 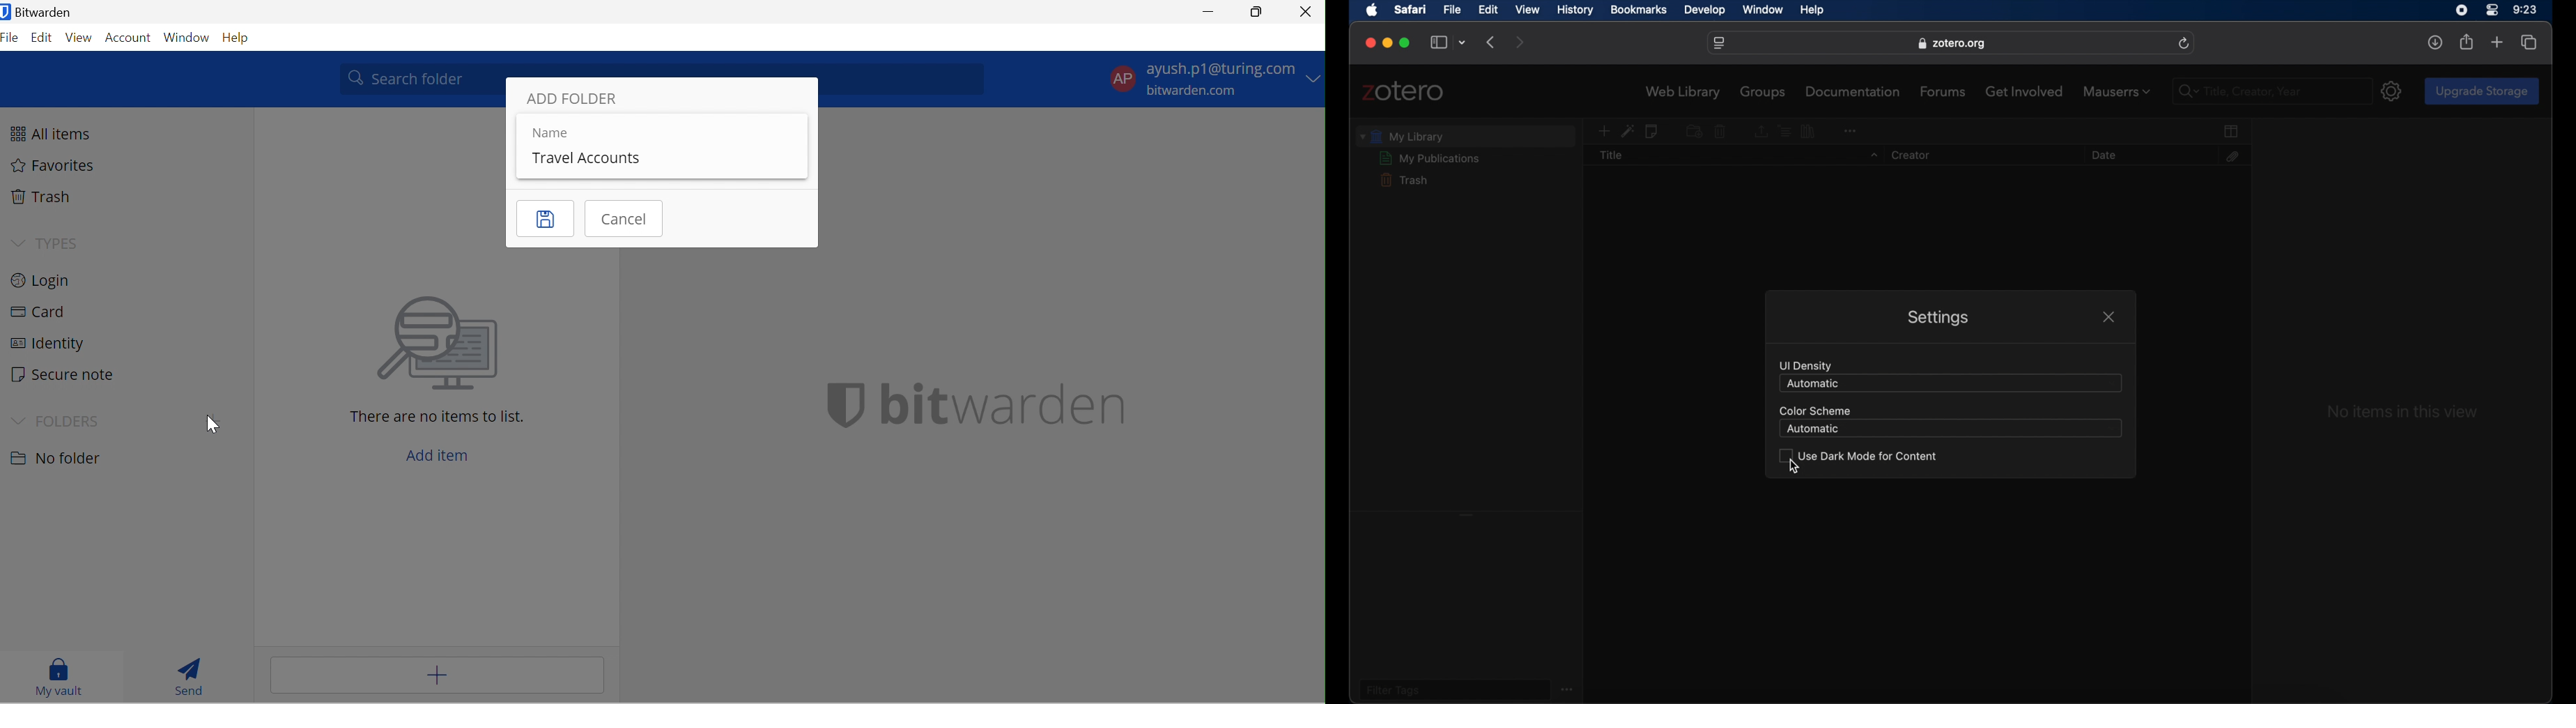 What do you see at coordinates (1371, 43) in the screenshot?
I see `close` at bounding box center [1371, 43].